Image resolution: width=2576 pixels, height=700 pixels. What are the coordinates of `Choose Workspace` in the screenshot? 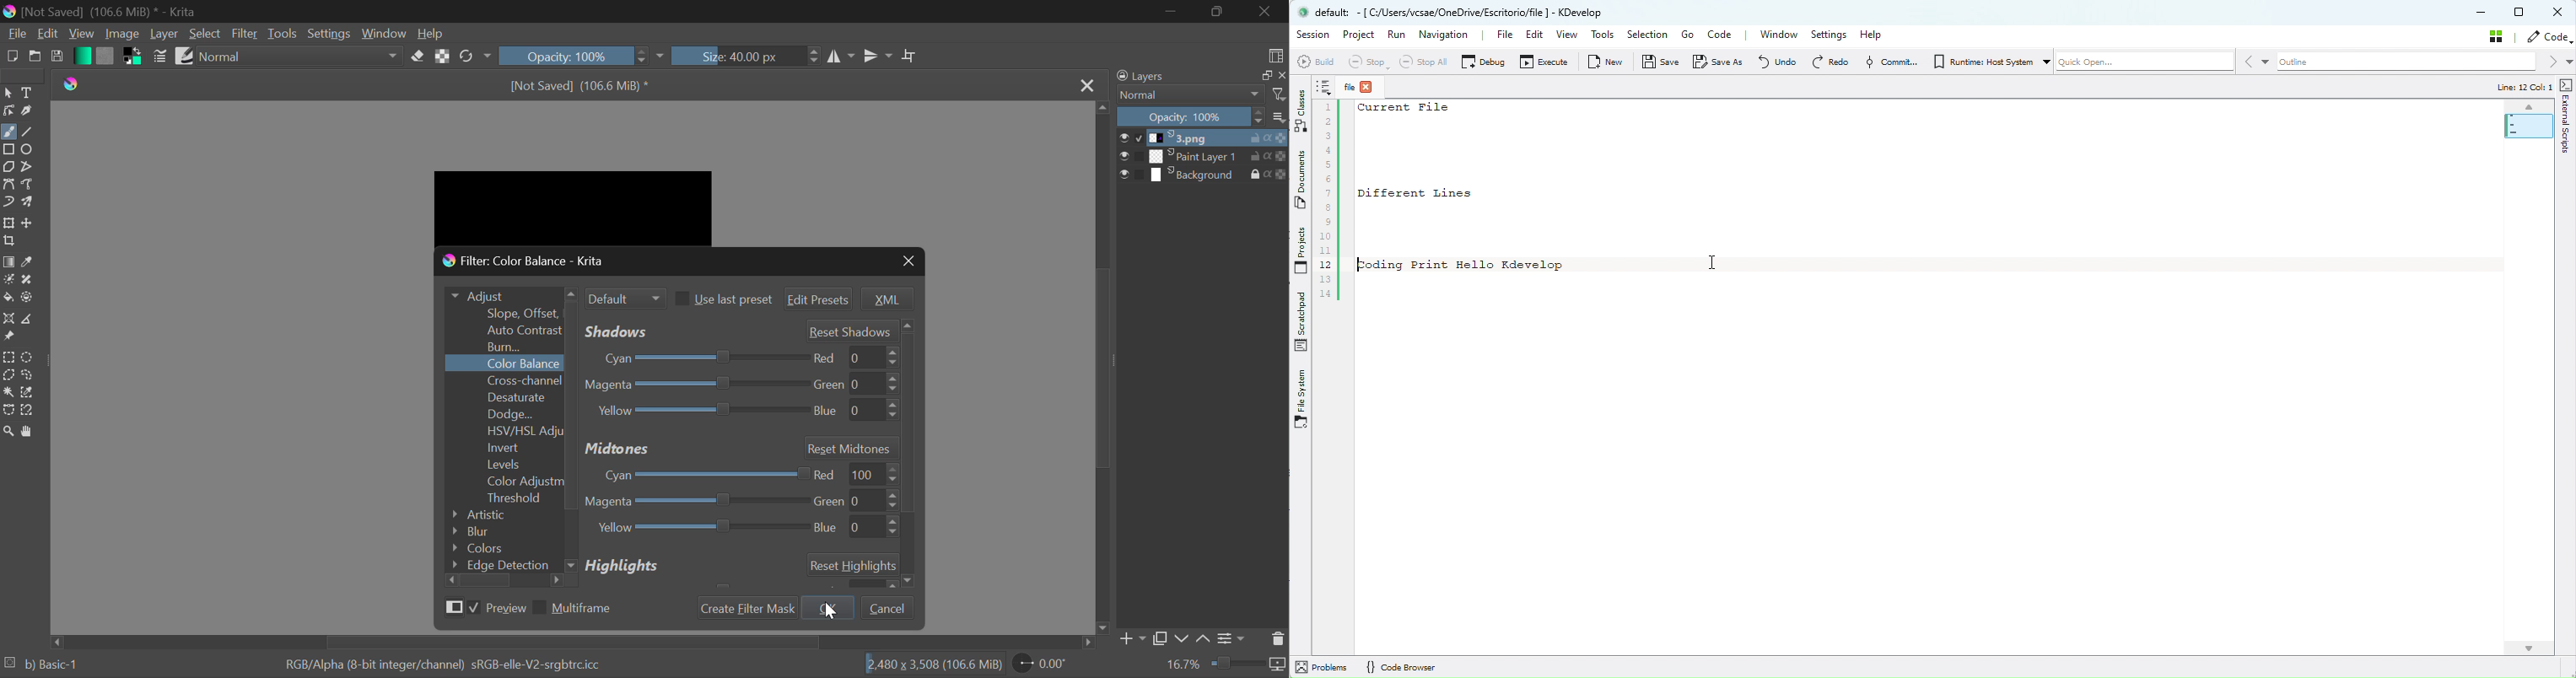 It's located at (1277, 54).